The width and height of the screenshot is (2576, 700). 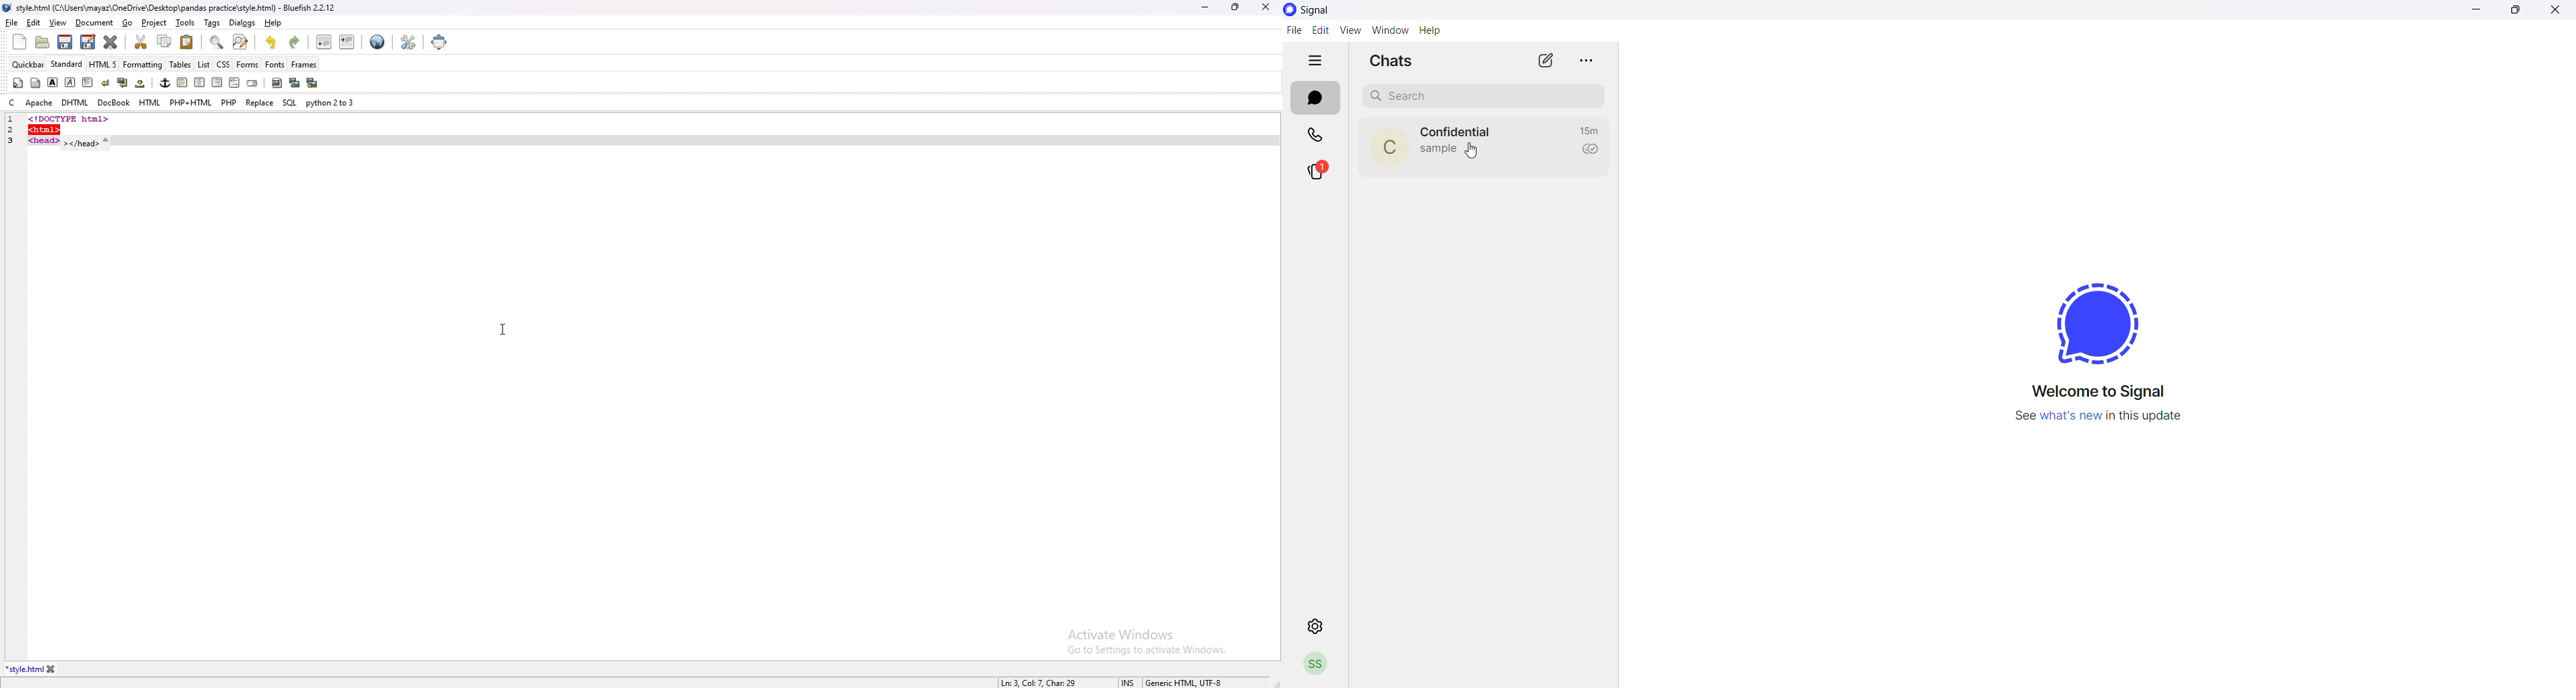 I want to click on chats, so click(x=1315, y=98).